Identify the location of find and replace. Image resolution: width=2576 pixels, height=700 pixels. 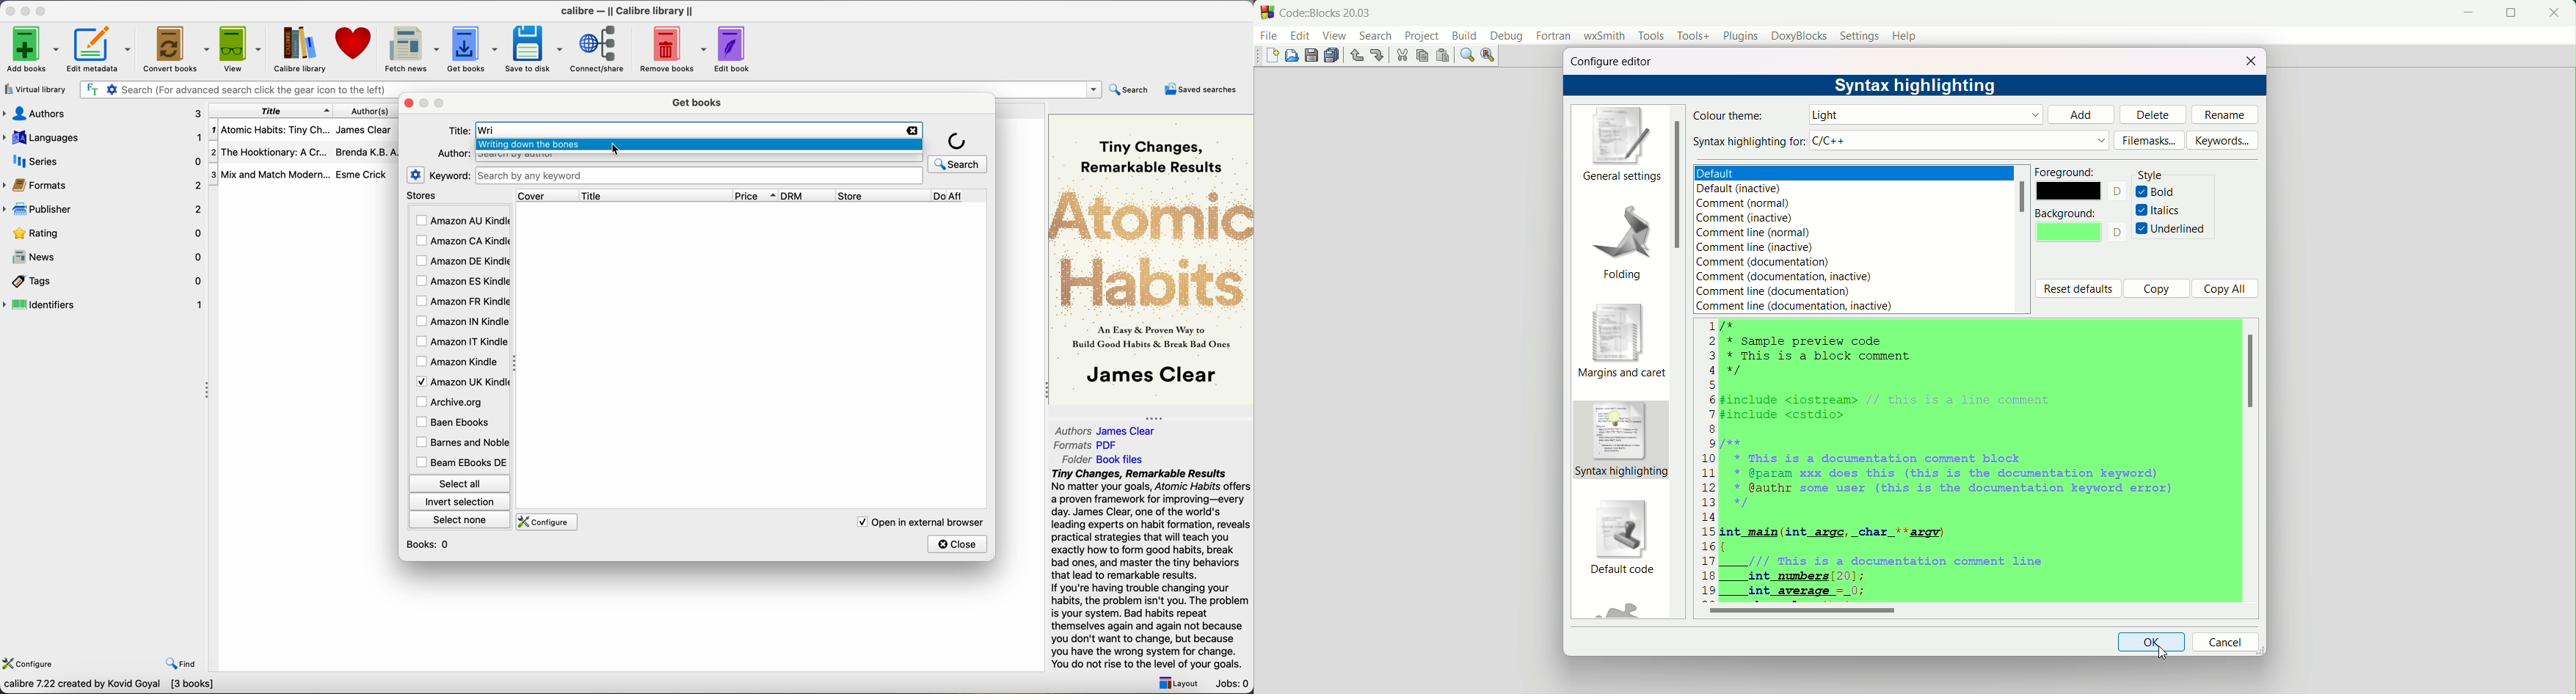
(1488, 56).